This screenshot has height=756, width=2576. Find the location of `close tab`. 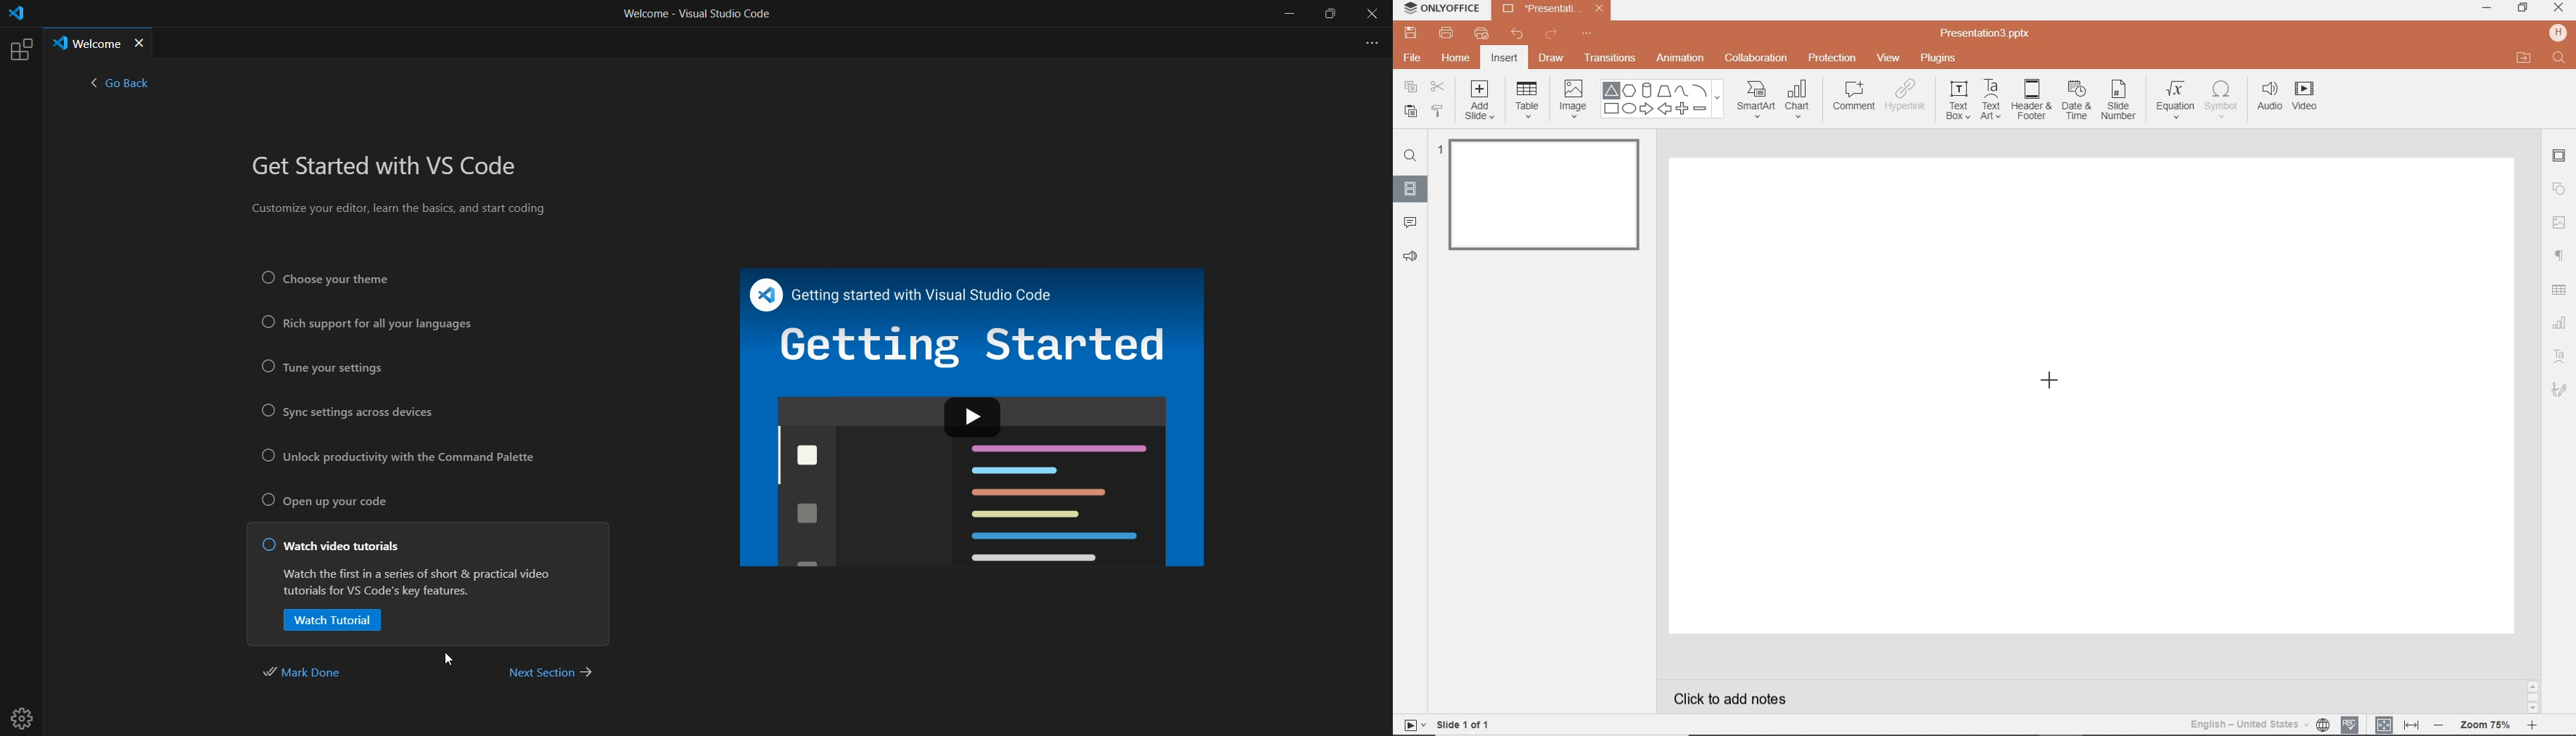

close tab is located at coordinates (141, 44).